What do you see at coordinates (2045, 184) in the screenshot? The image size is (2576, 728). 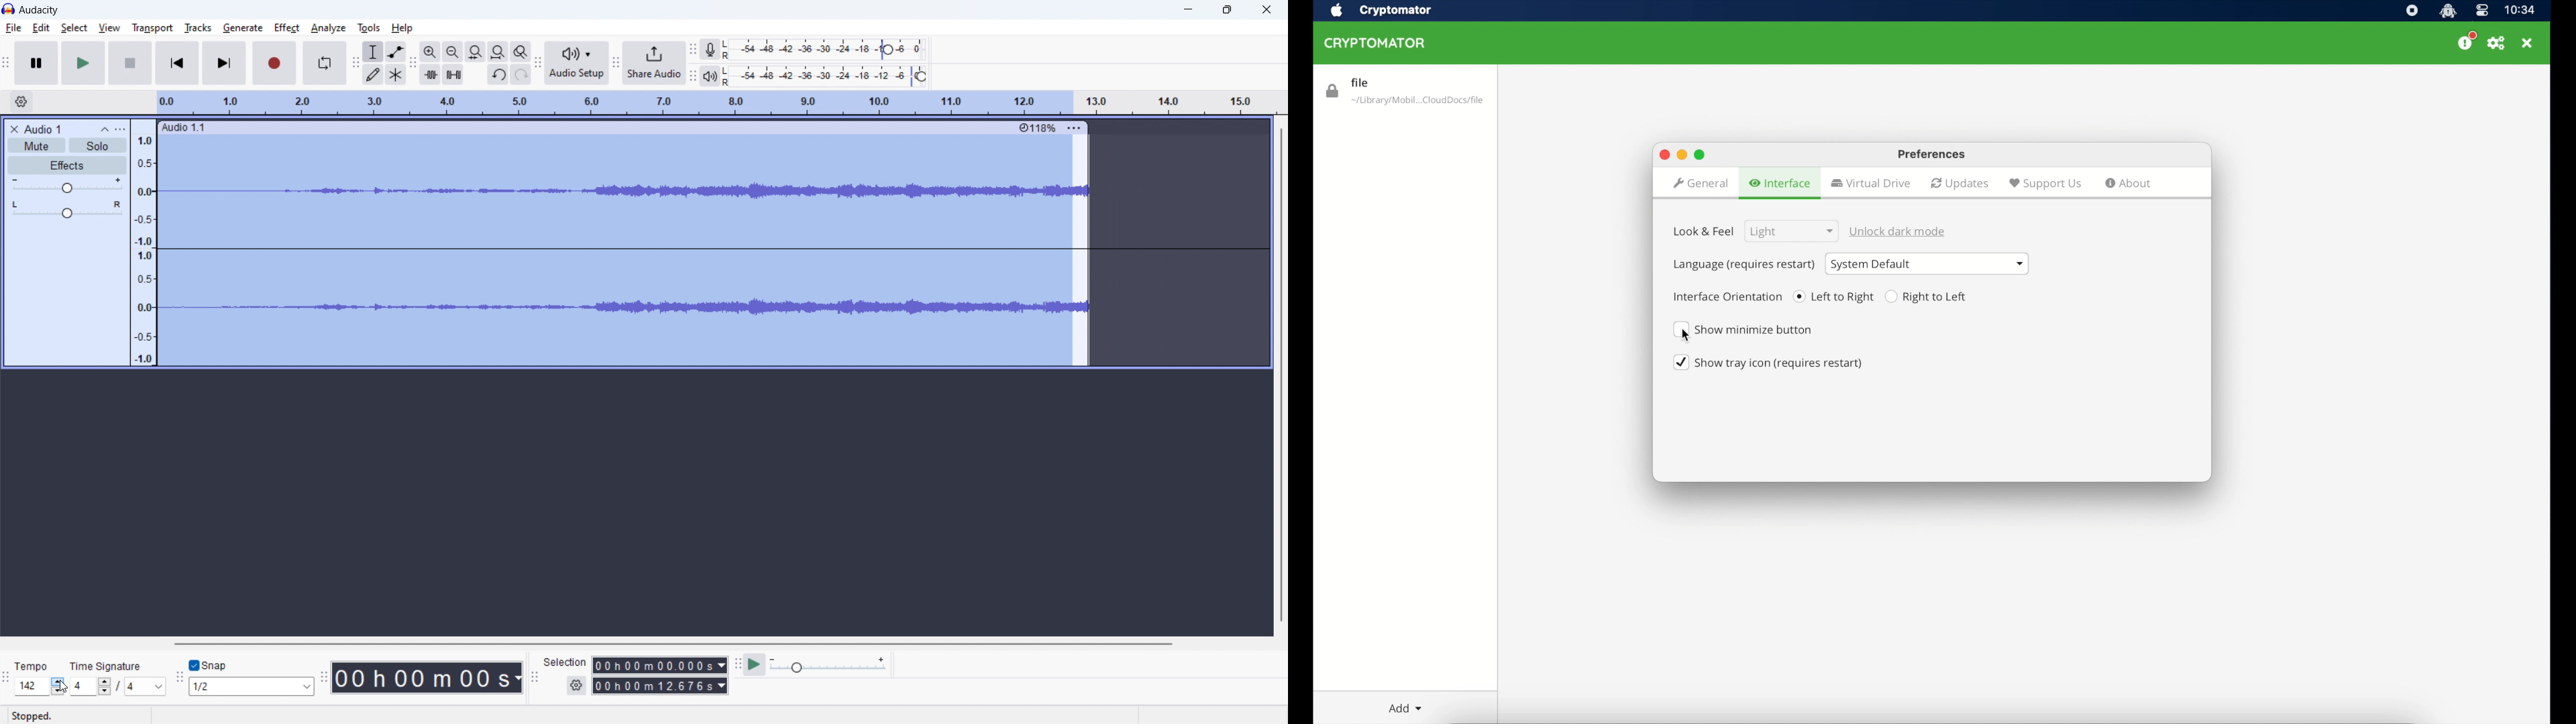 I see `support us` at bounding box center [2045, 184].